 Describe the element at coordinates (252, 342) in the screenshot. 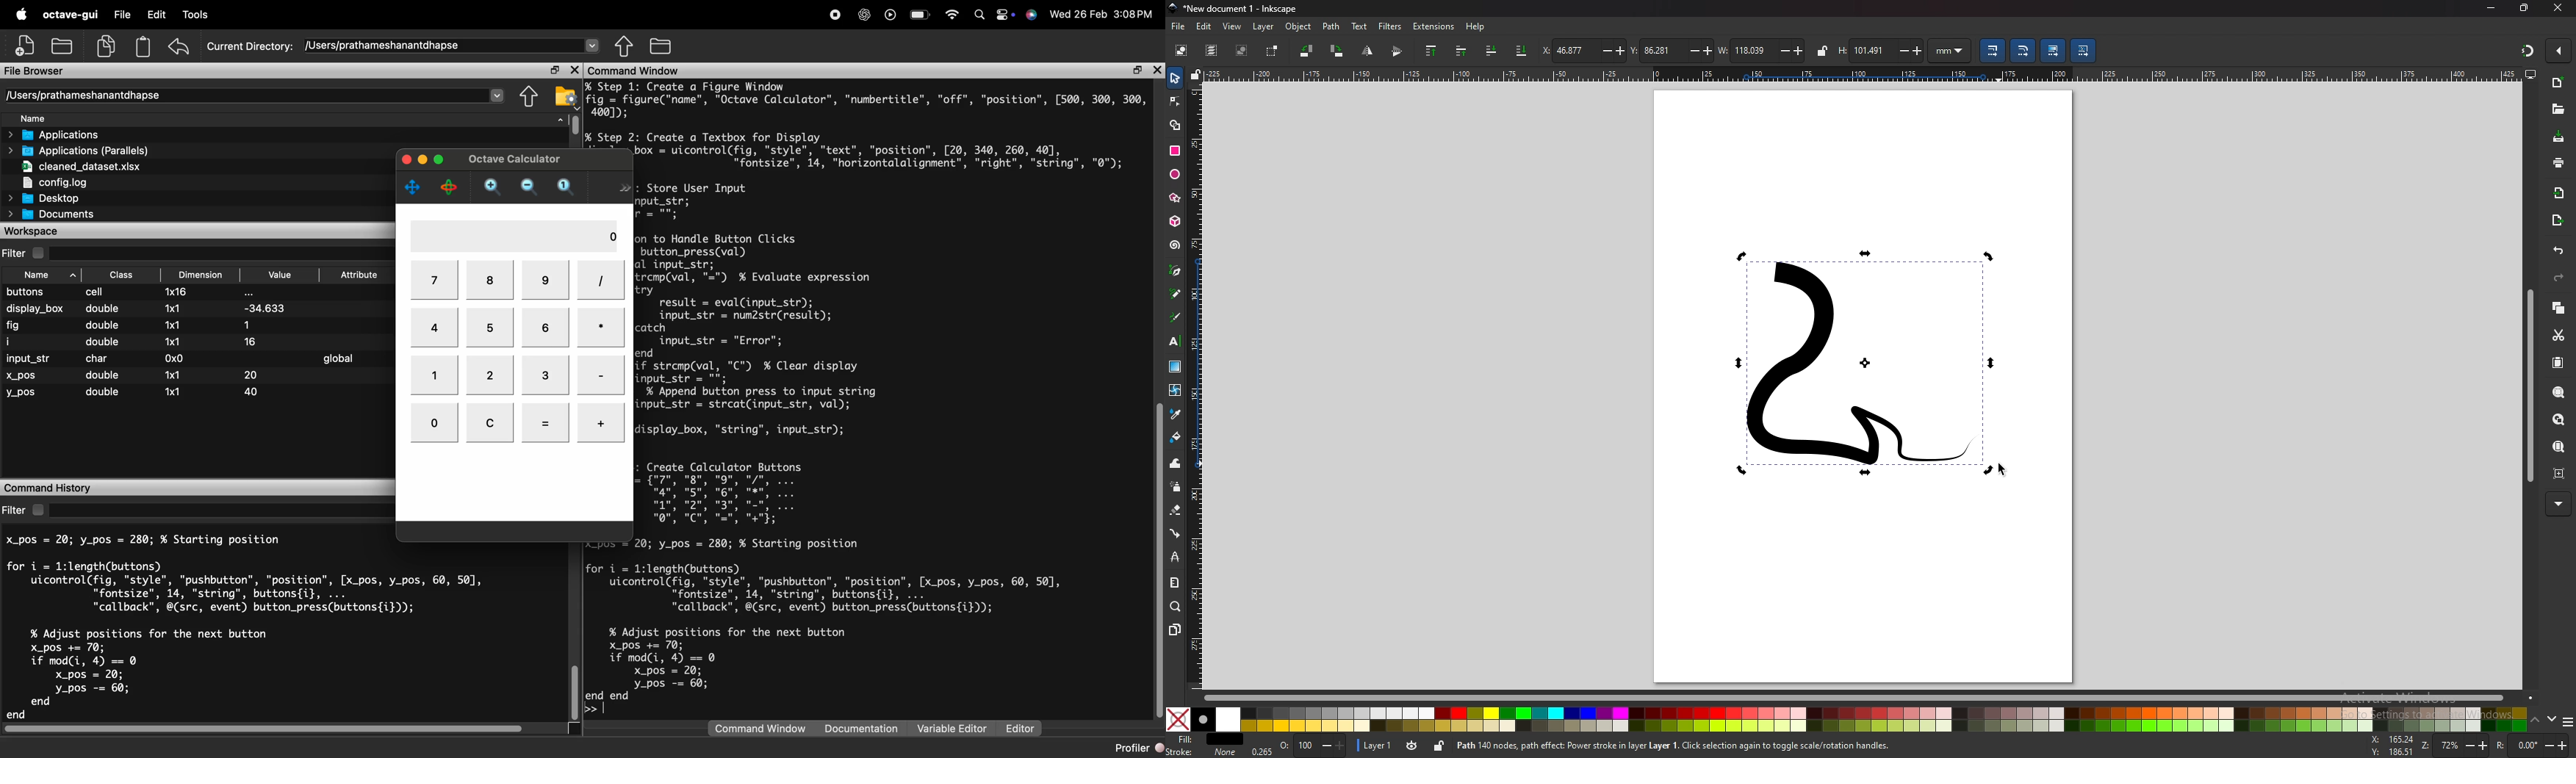

I see `16` at that location.